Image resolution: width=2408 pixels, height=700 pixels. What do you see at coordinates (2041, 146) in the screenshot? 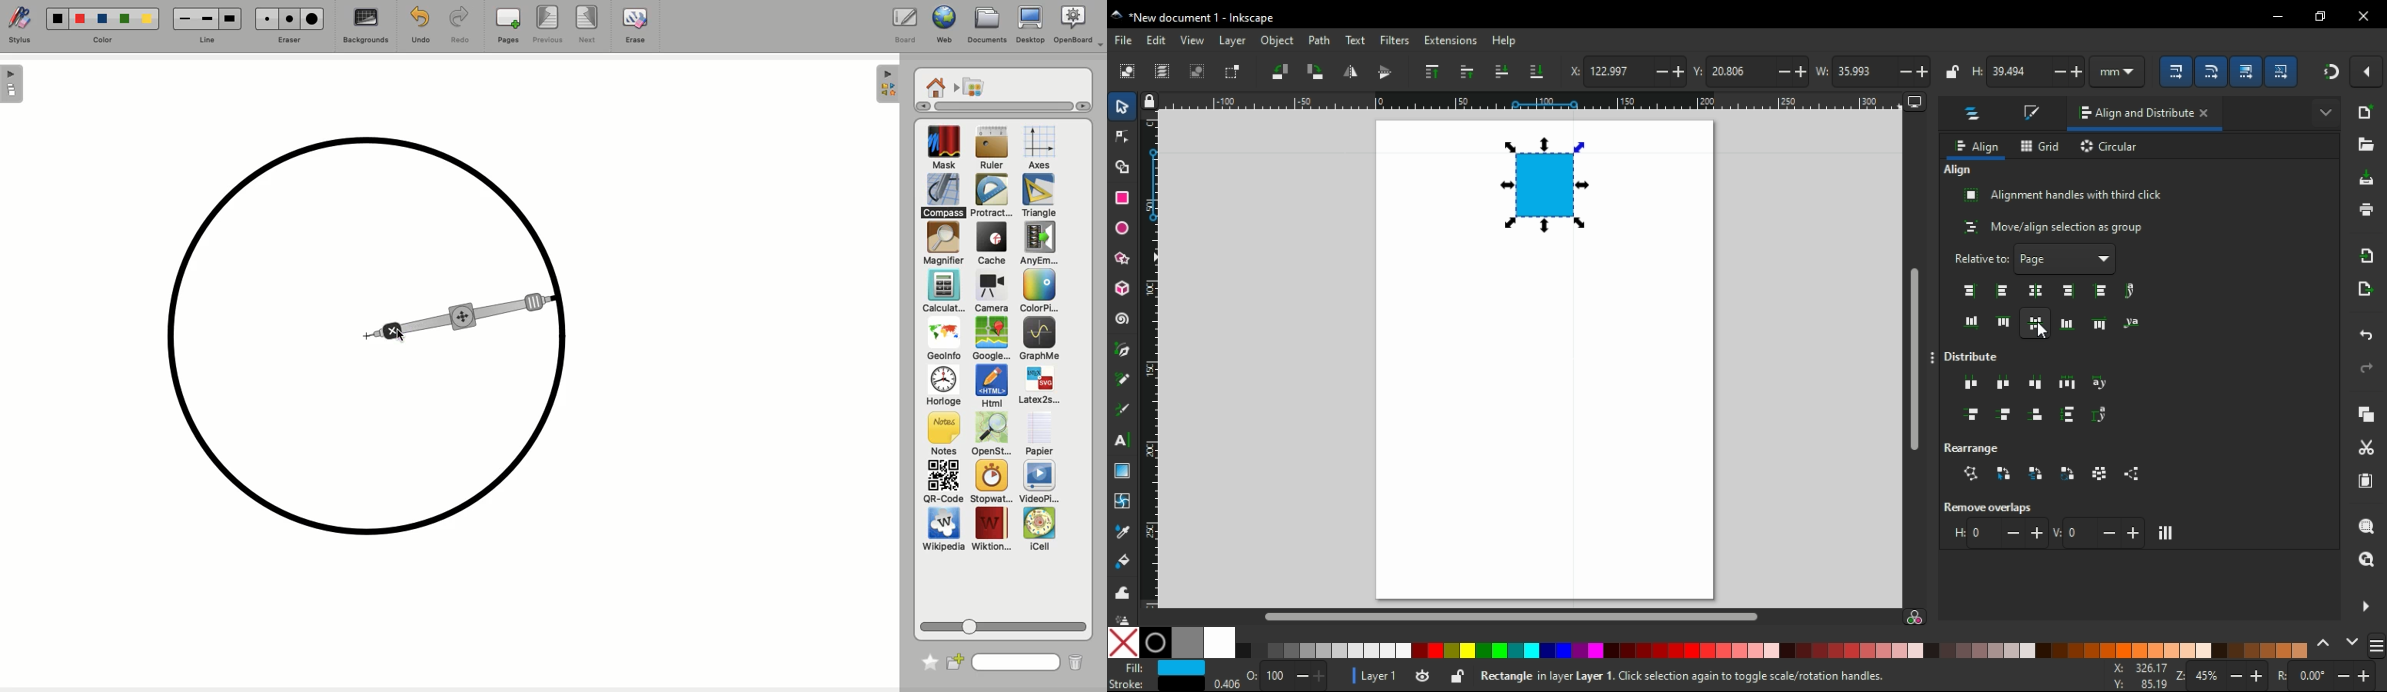
I see `grid` at bounding box center [2041, 146].